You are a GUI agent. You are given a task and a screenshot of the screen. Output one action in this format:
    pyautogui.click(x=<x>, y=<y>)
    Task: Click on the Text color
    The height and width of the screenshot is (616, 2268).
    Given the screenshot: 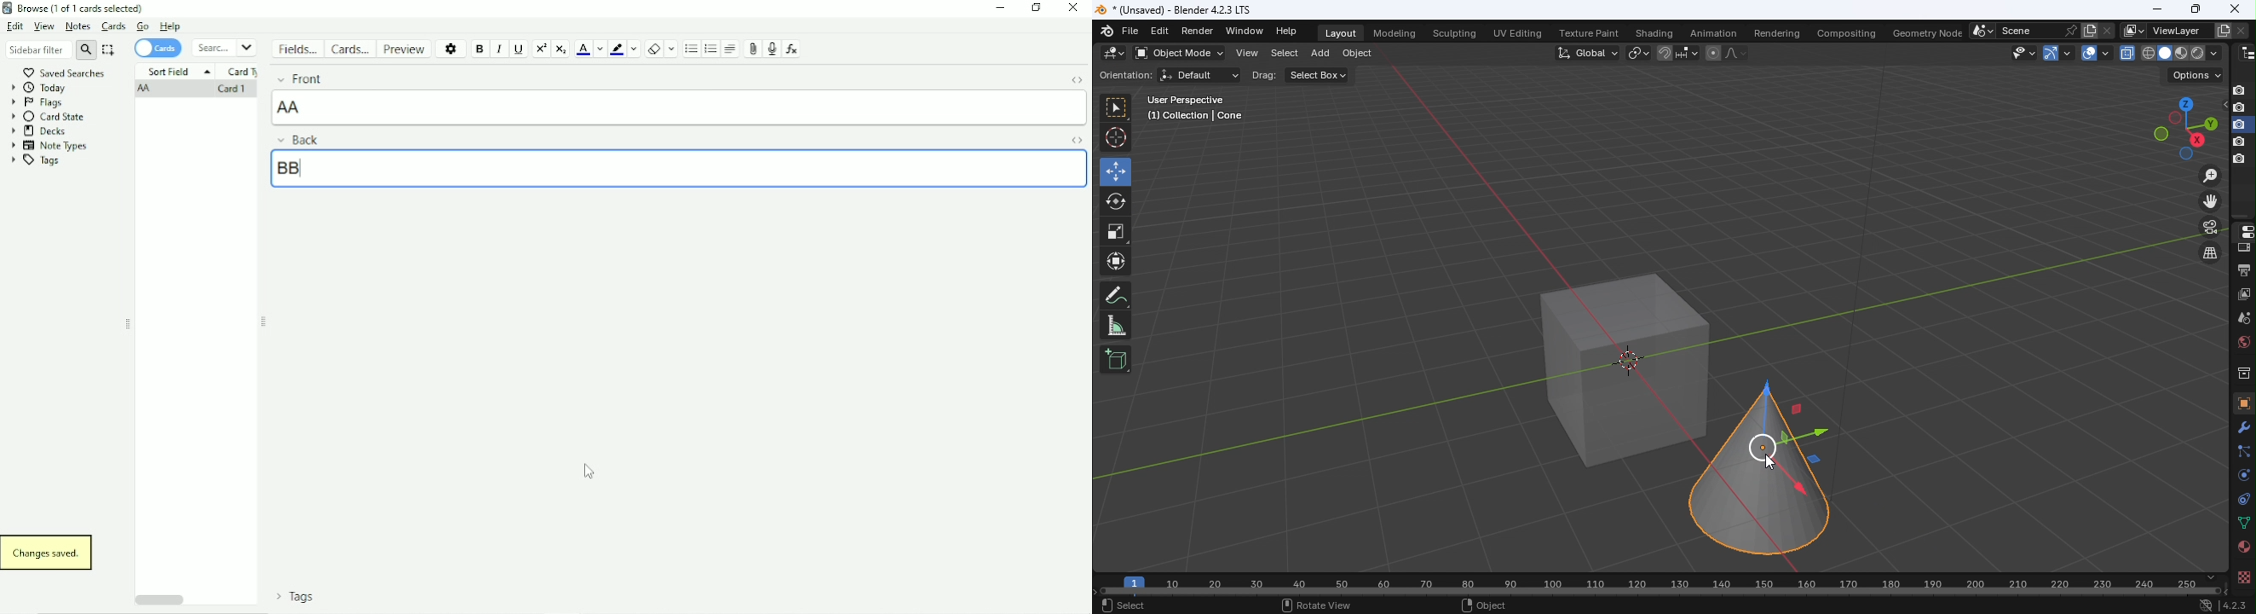 What is the action you would take?
    pyautogui.click(x=583, y=48)
    